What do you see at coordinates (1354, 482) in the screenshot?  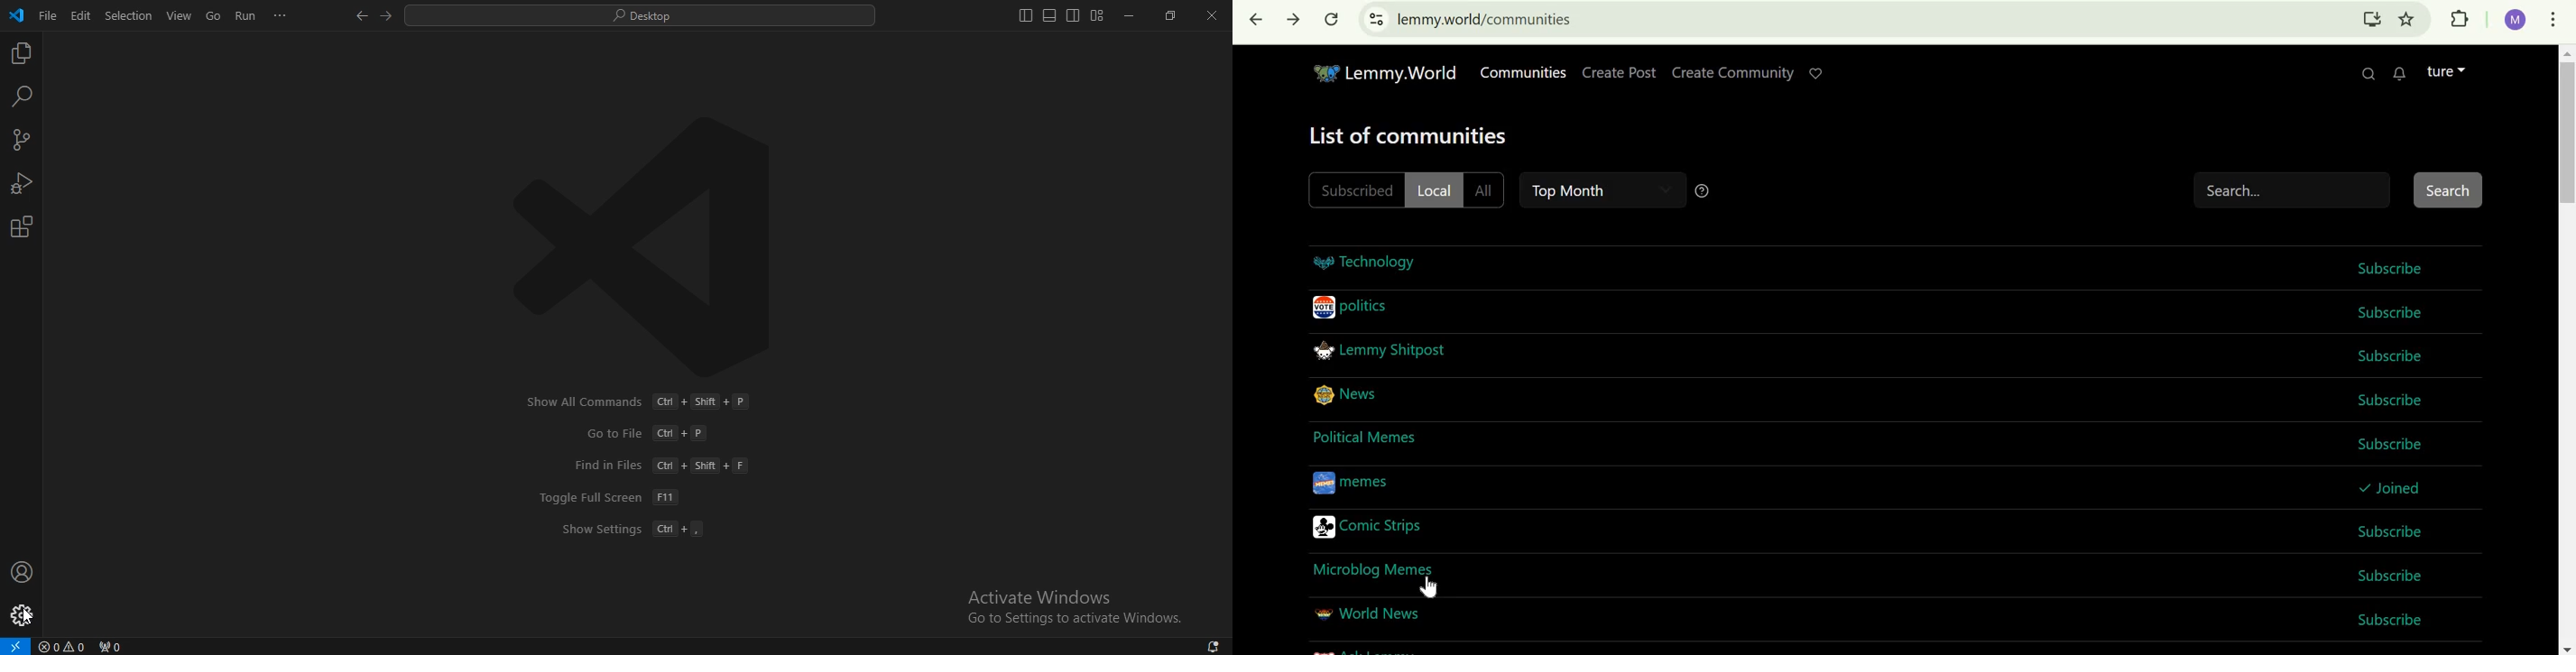 I see `memes` at bounding box center [1354, 482].